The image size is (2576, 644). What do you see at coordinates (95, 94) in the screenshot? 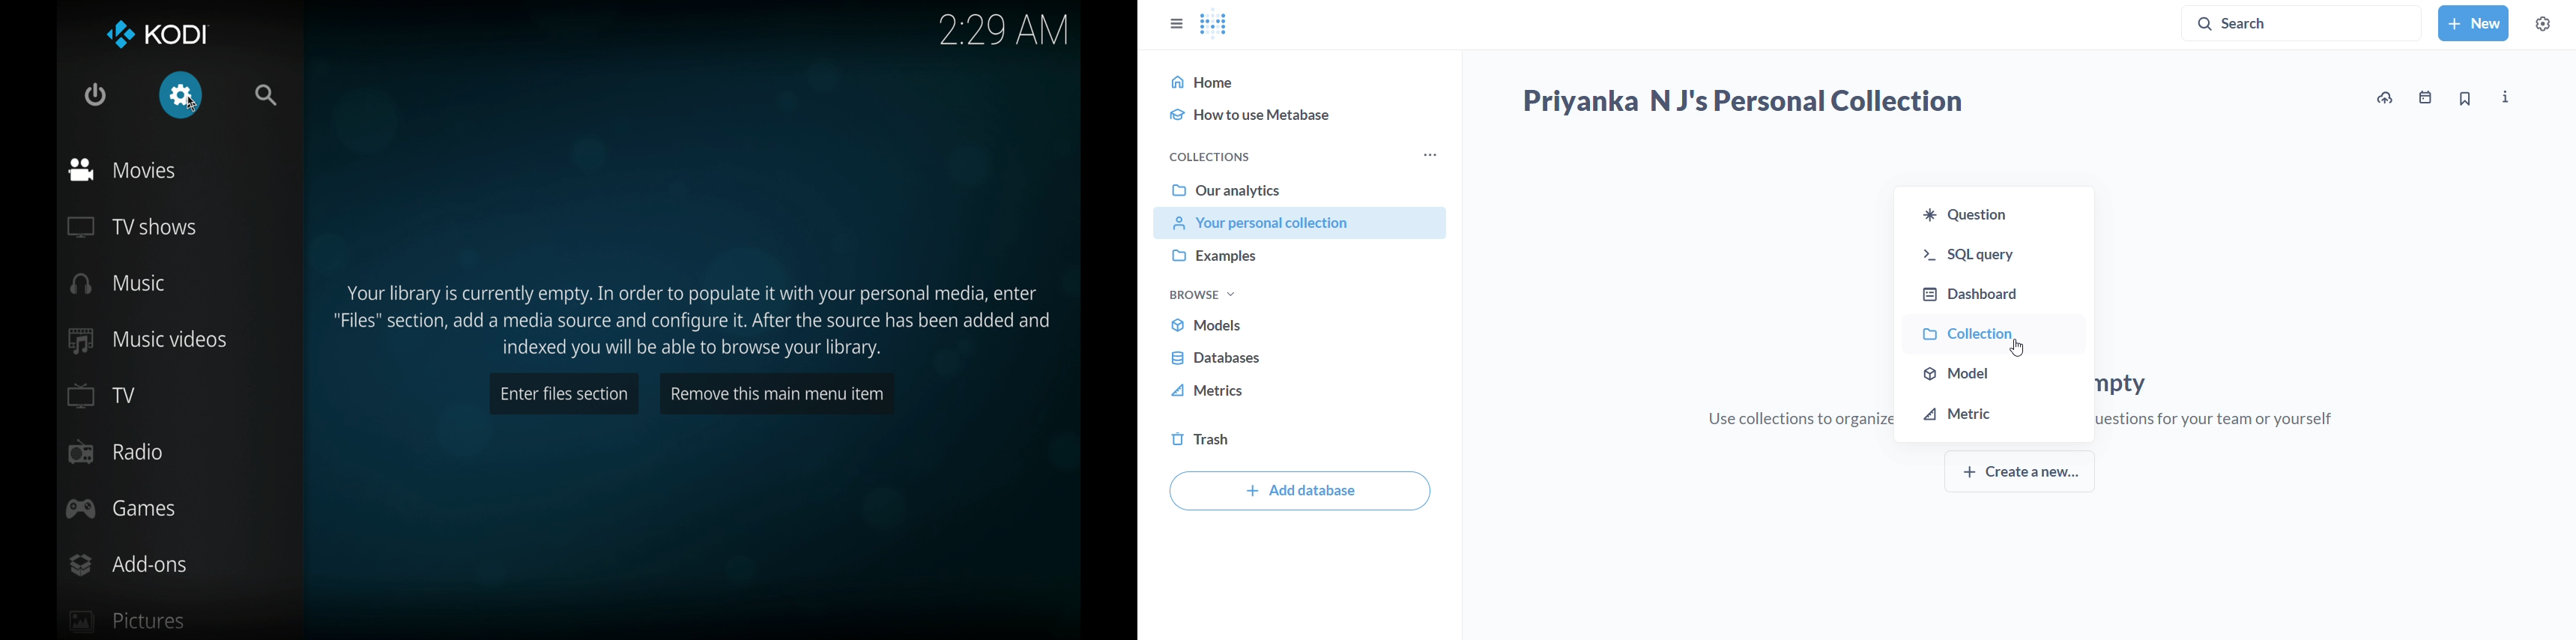
I see `quit kodi` at bounding box center [95, 94].